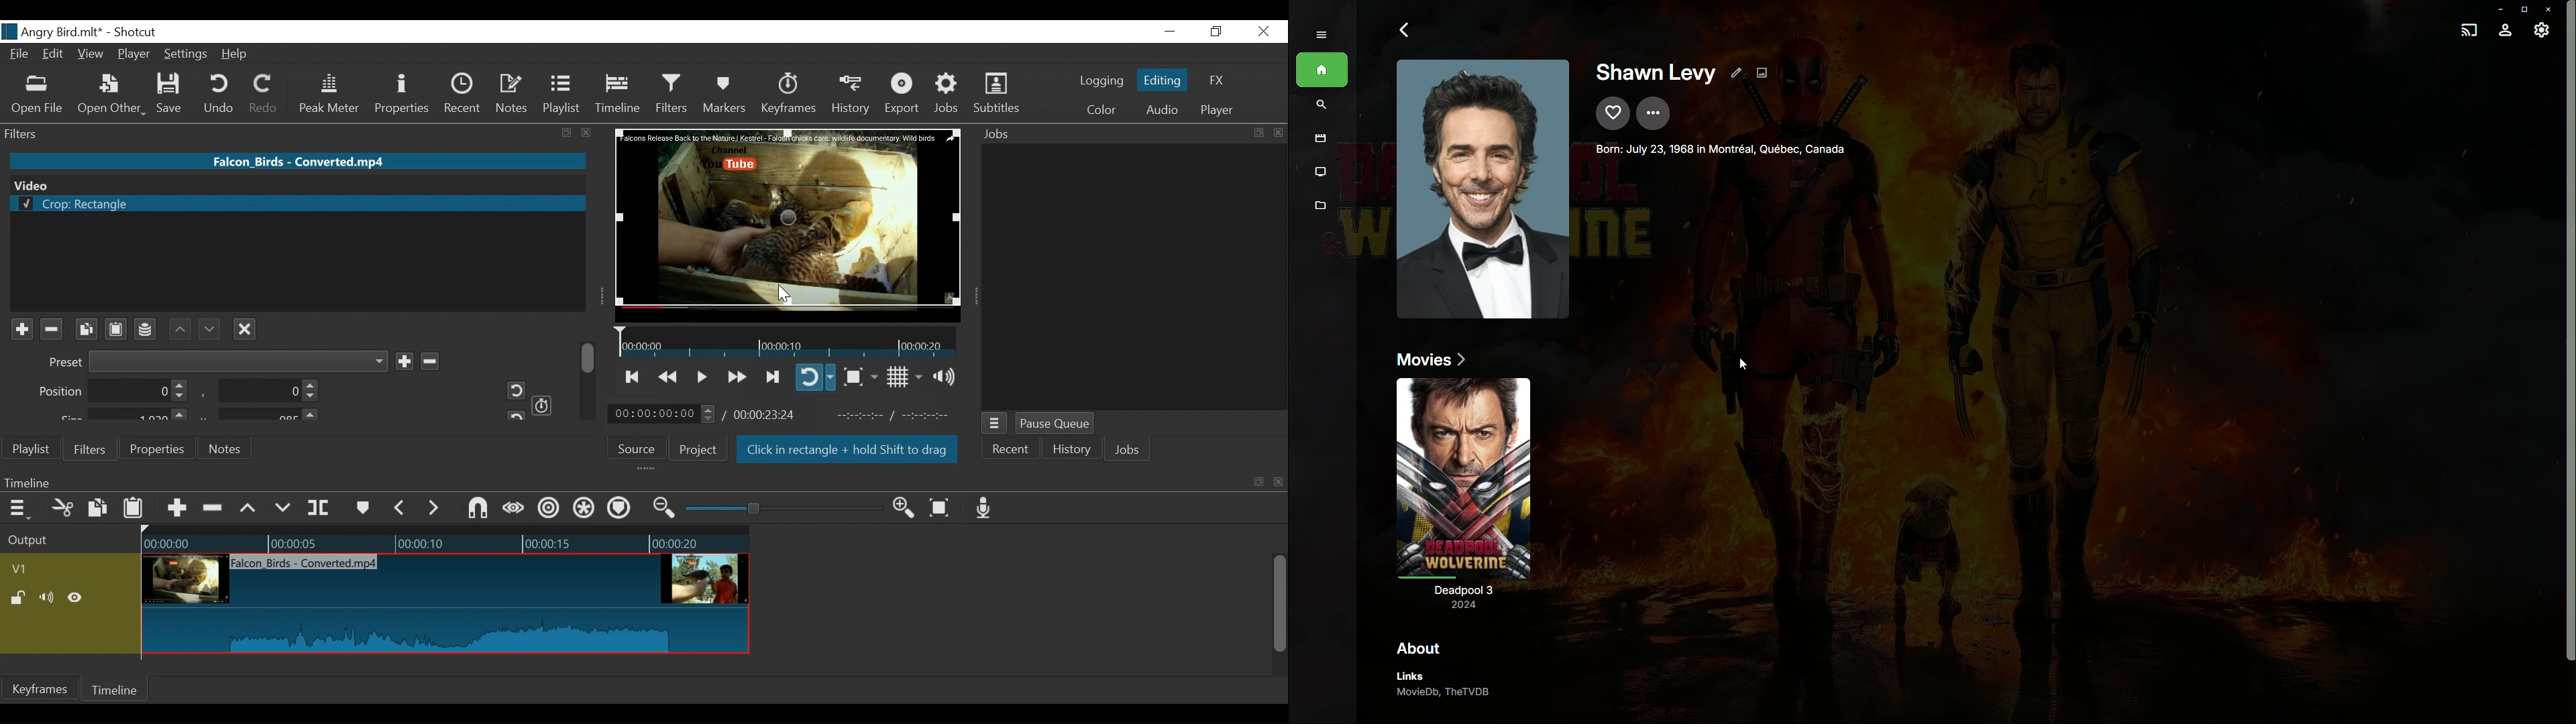  Describe the element at coordinates (58, 570) in the screenshot. I see `Video Track Name` at that location.